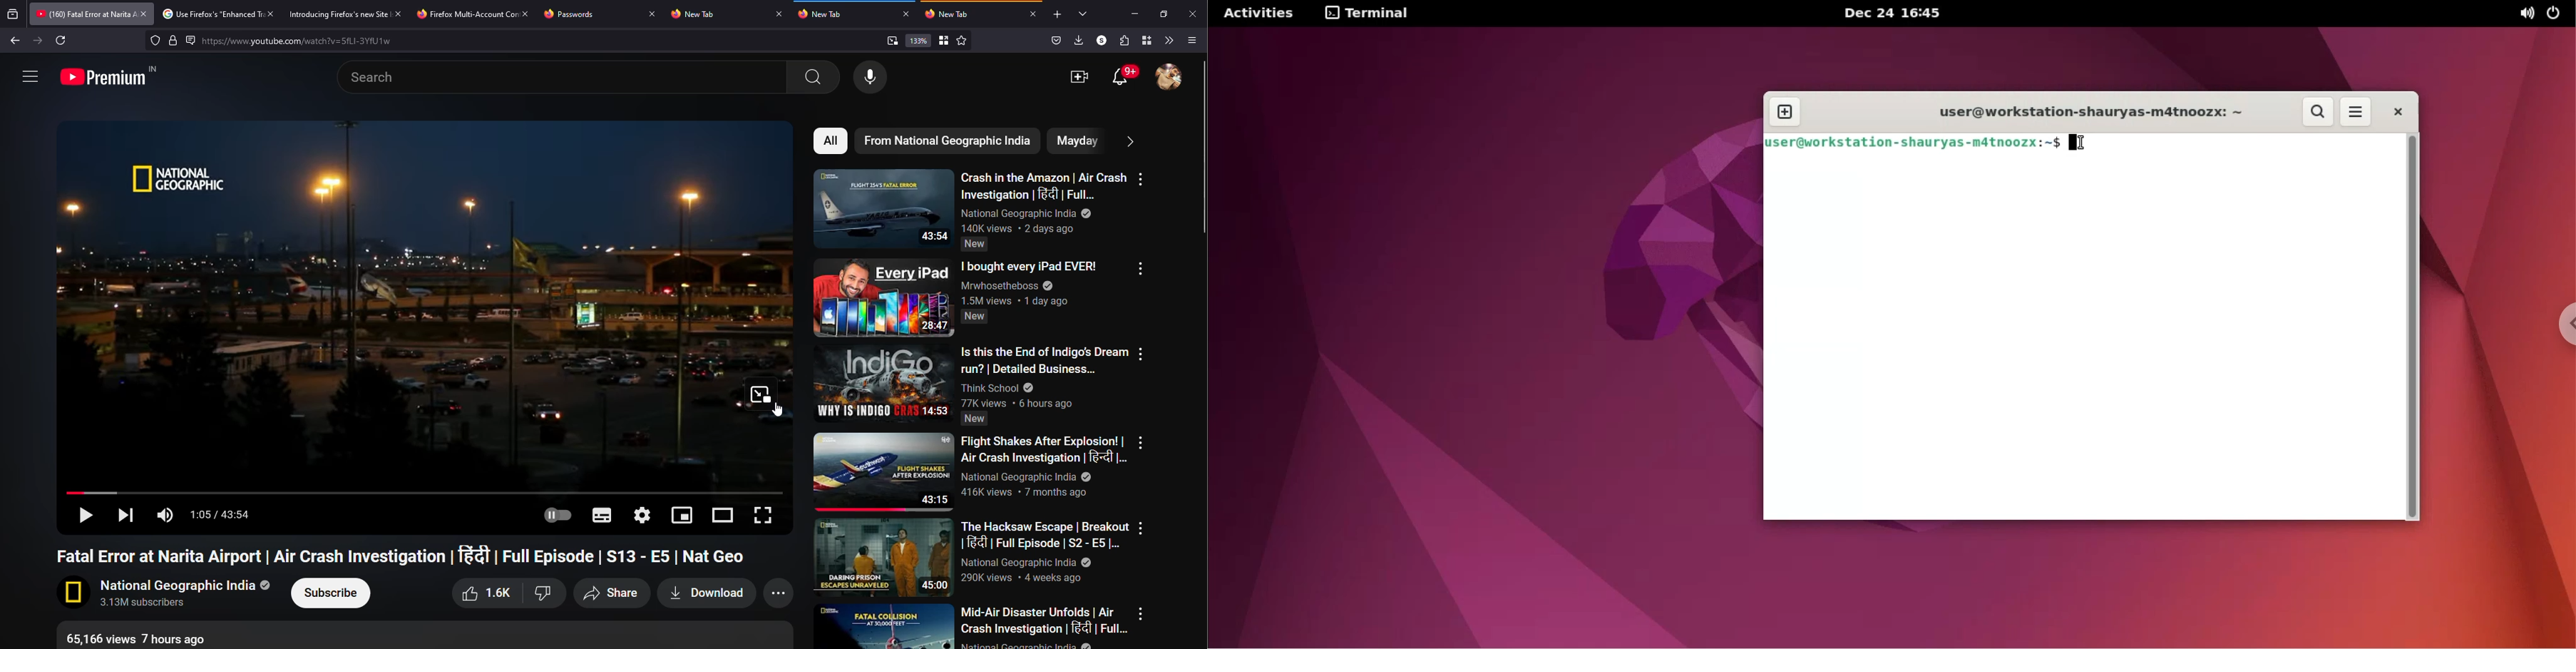 This screenshot has height=672, width=2576. Describe the element at coordinates (883, 472) in the screenshot. I see `Video thumbnail` at that location.